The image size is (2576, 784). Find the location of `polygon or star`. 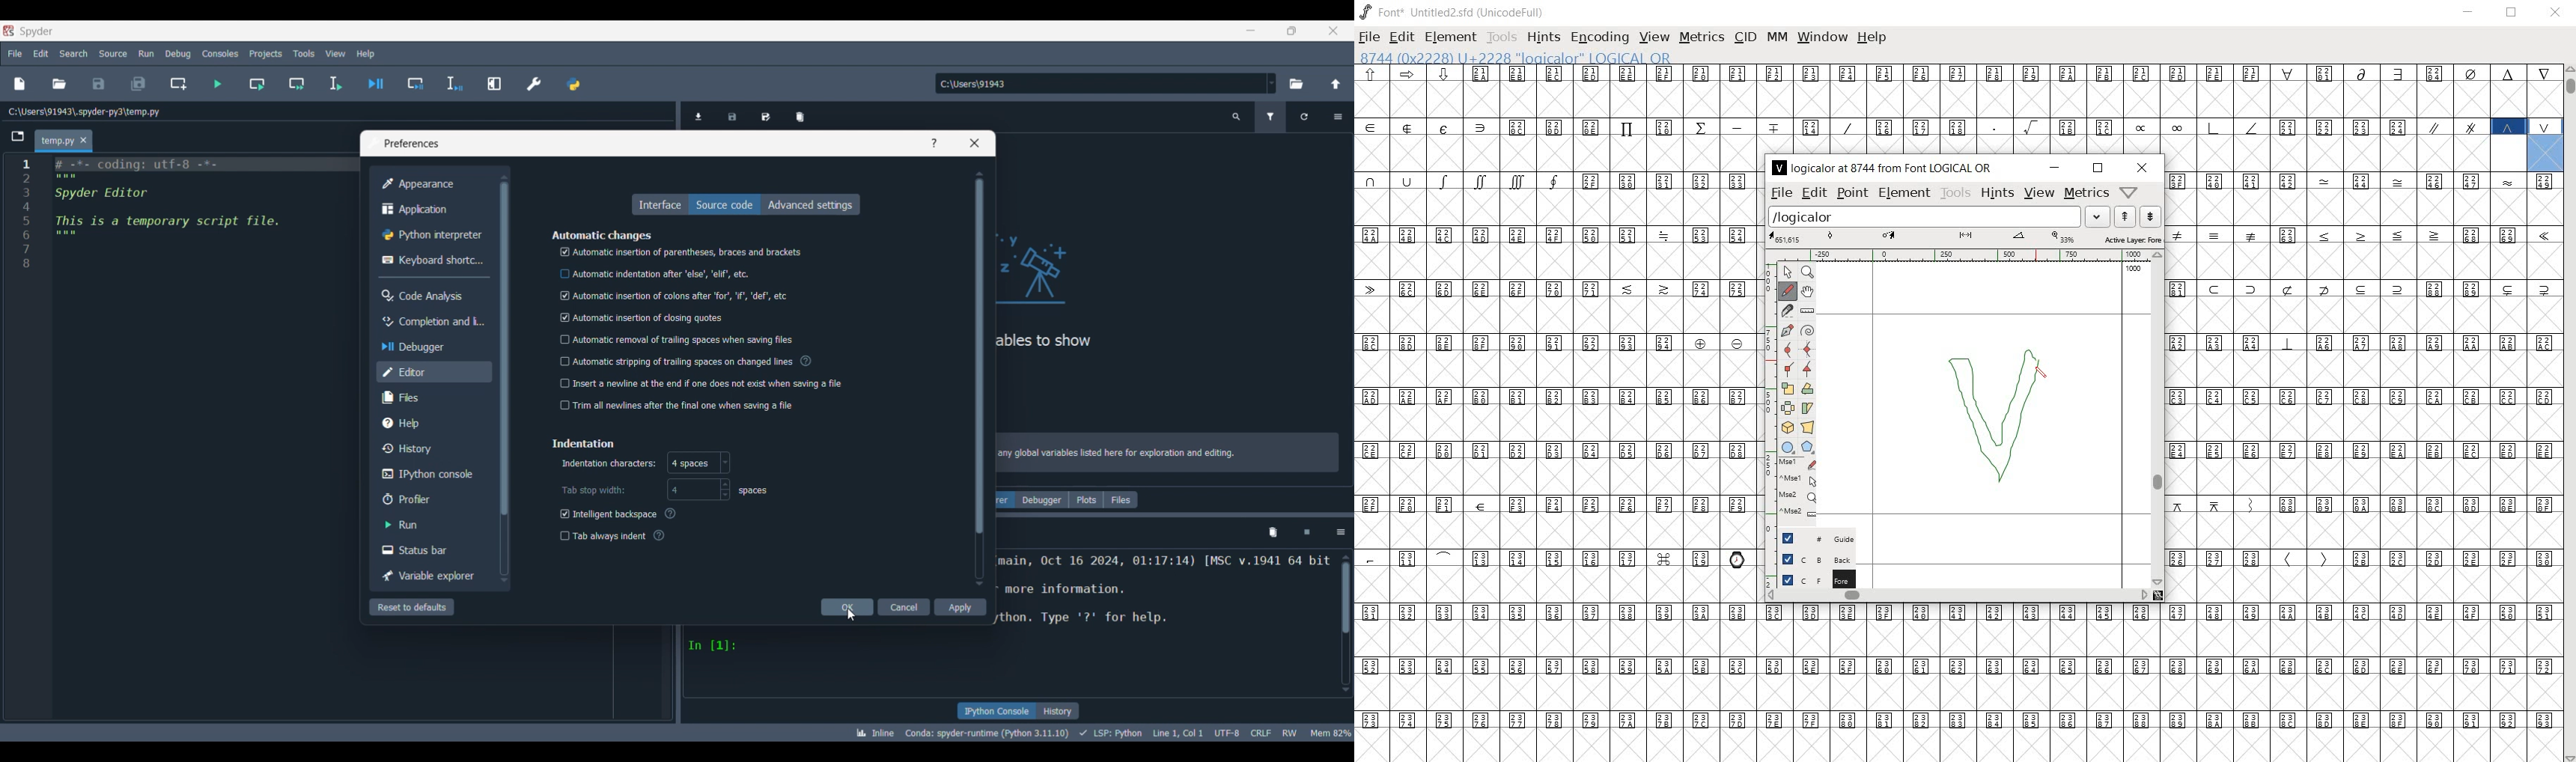

polygon or star is located at coordinates (1811, 447).